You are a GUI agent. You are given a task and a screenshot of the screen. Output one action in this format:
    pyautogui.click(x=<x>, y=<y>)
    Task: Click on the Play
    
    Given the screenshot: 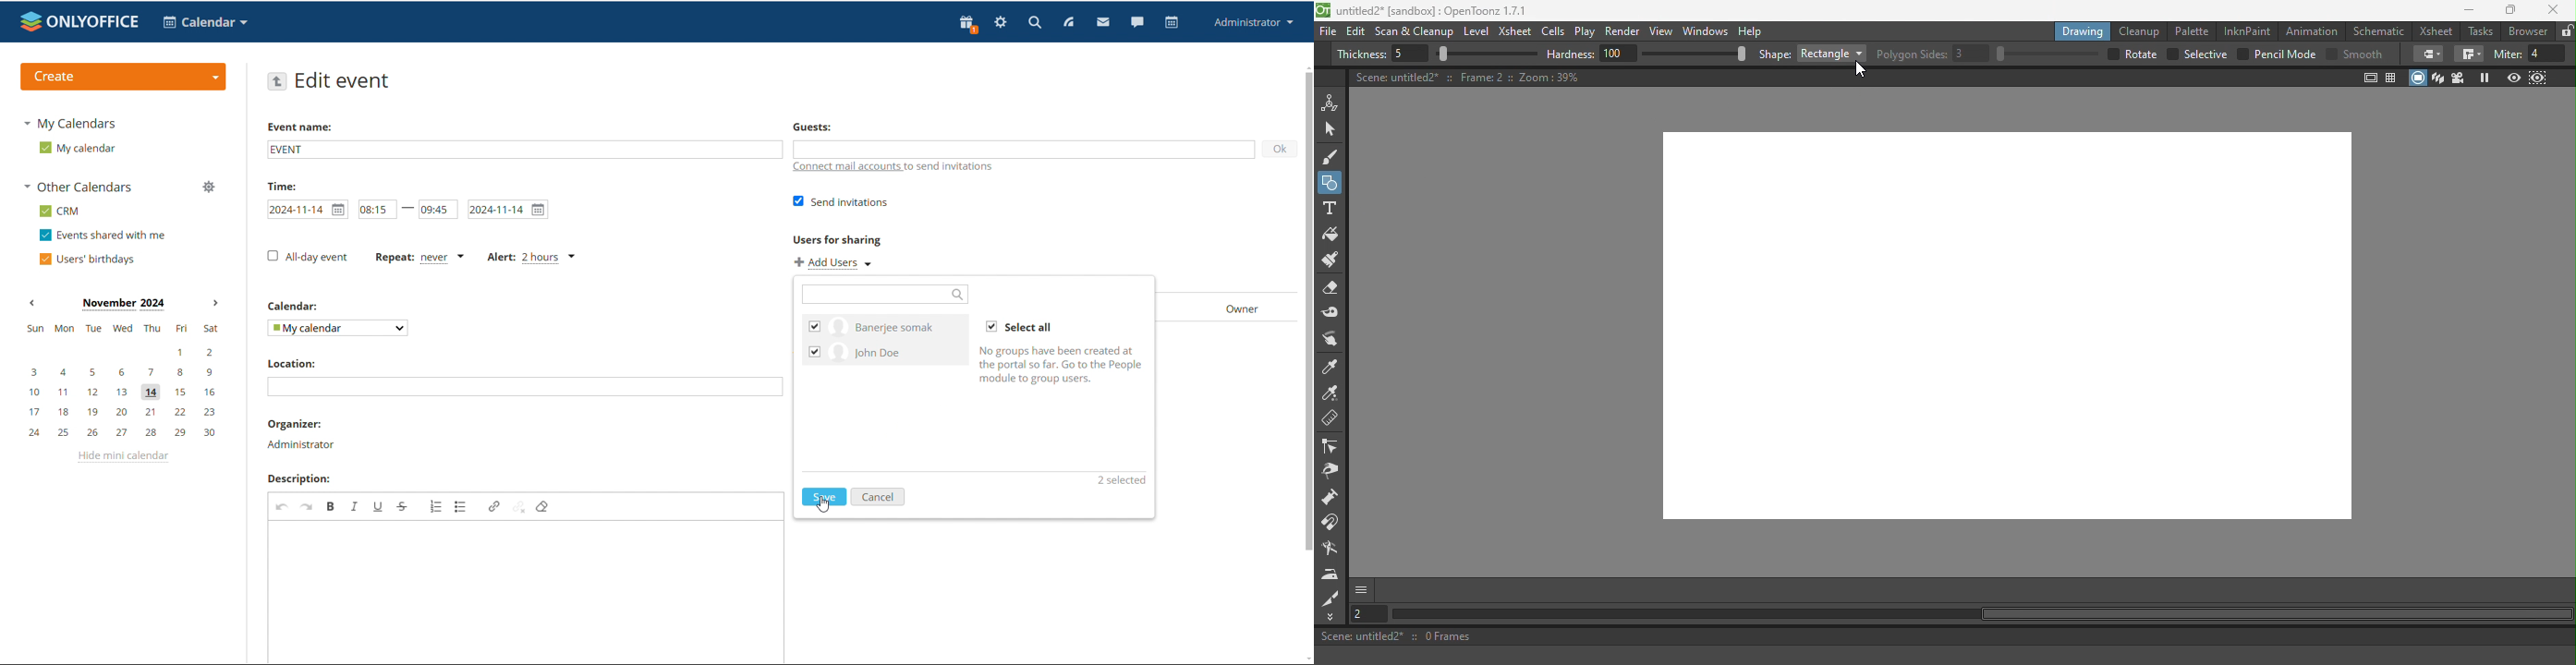 What is the action you would take?
    pyautogui.click(x=1585, y=31)
    